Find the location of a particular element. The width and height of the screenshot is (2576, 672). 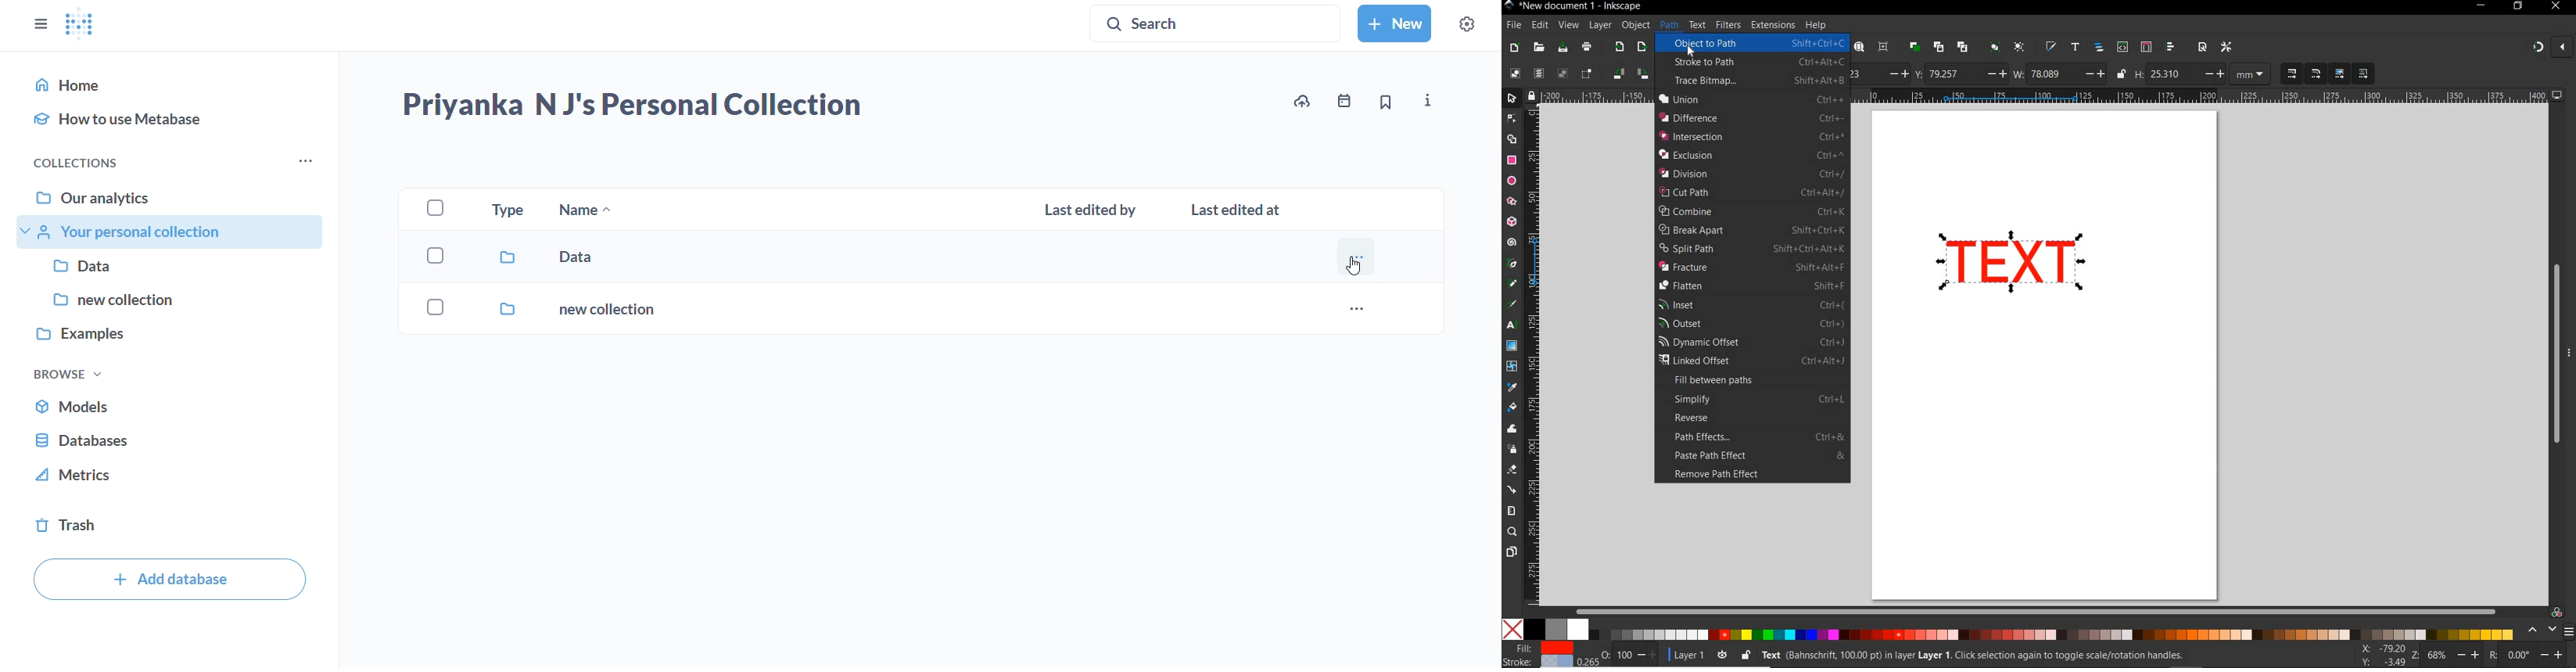

TRACE BITMAP is located at coordinates (1758, 81).